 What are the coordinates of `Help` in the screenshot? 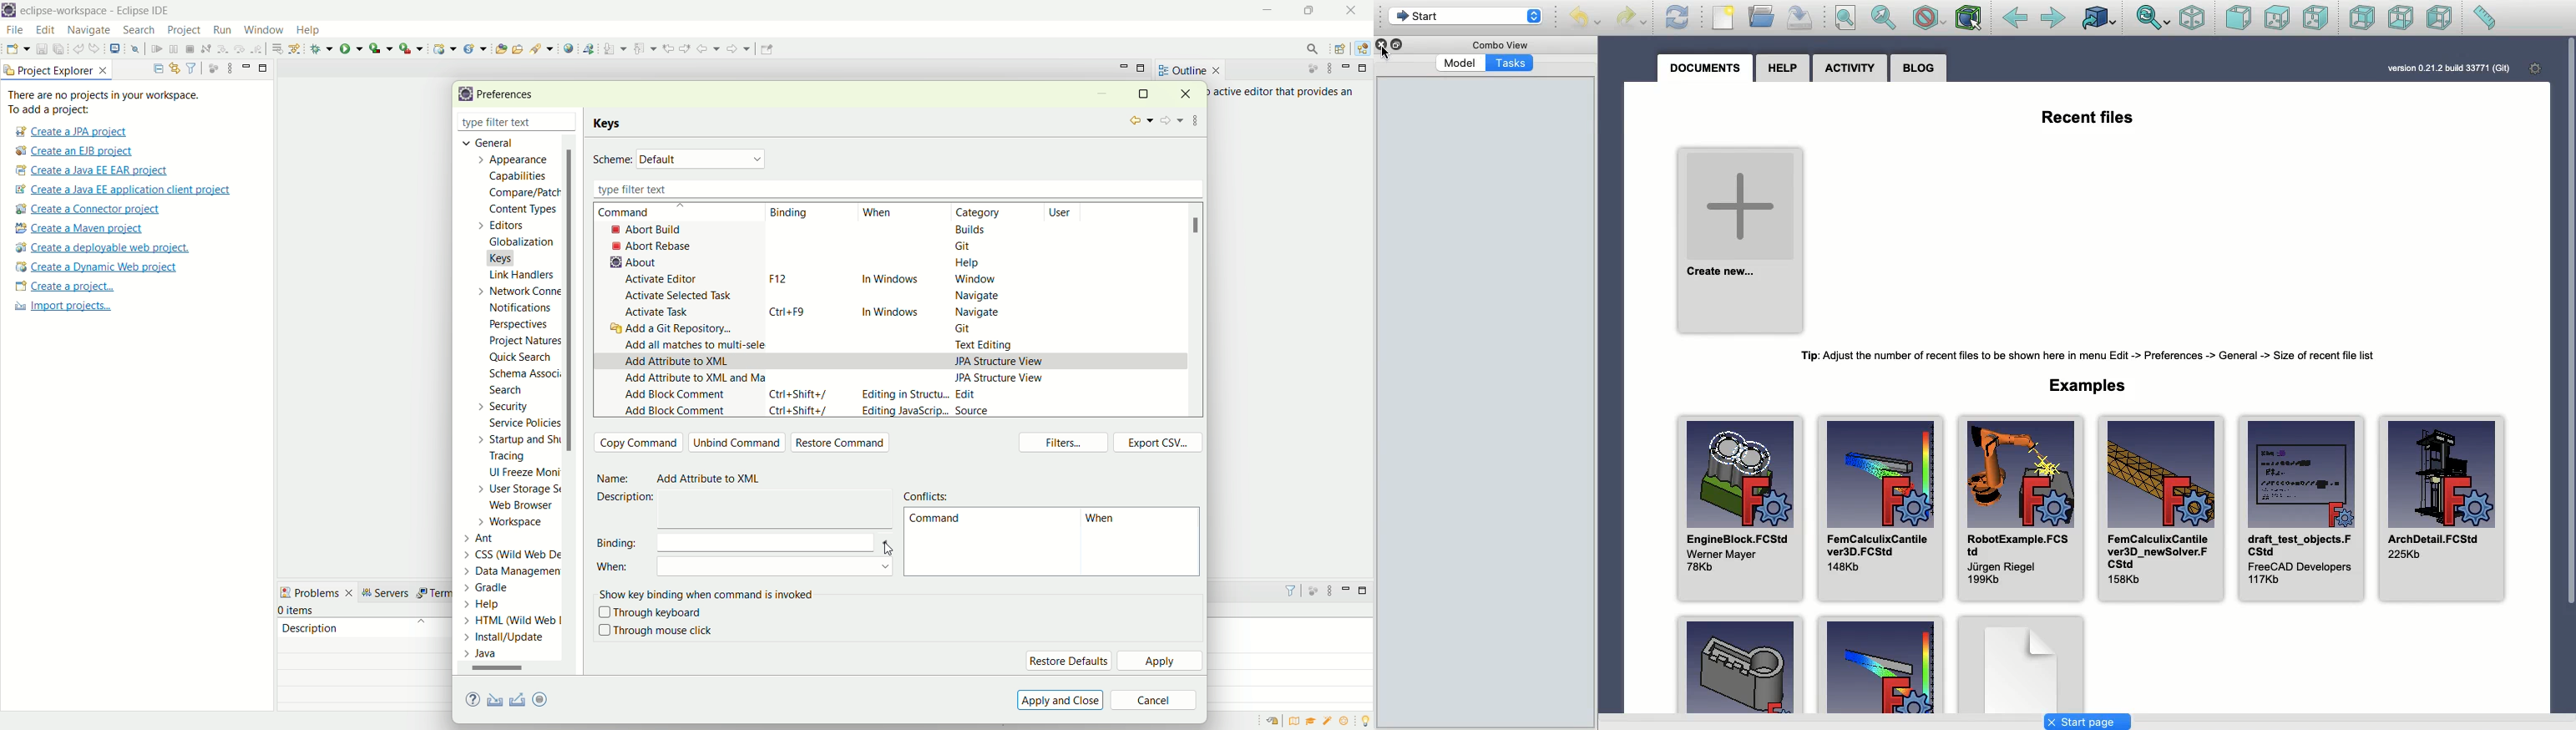 It's located at (1784, 68).